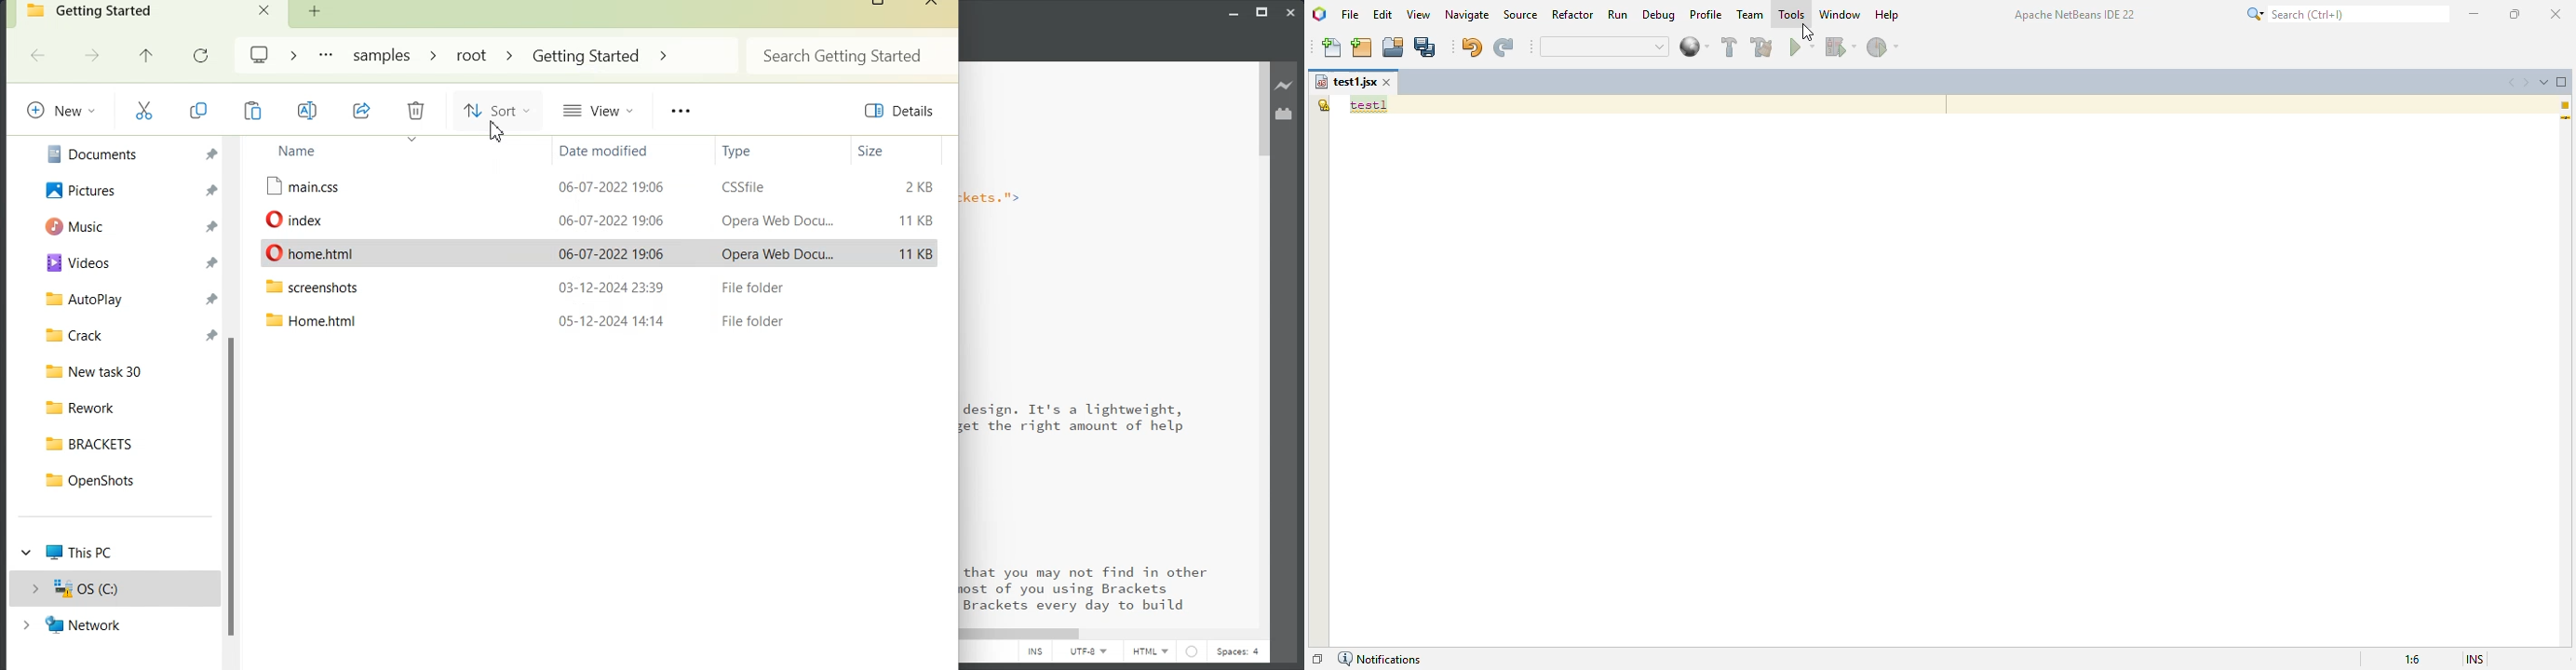 Image resolution: width=2576 pixels, height=672 pixels. What do you see at coordinates (384, 55) in the screenshot?
I see `Samples` at bounding box center [384, 55].